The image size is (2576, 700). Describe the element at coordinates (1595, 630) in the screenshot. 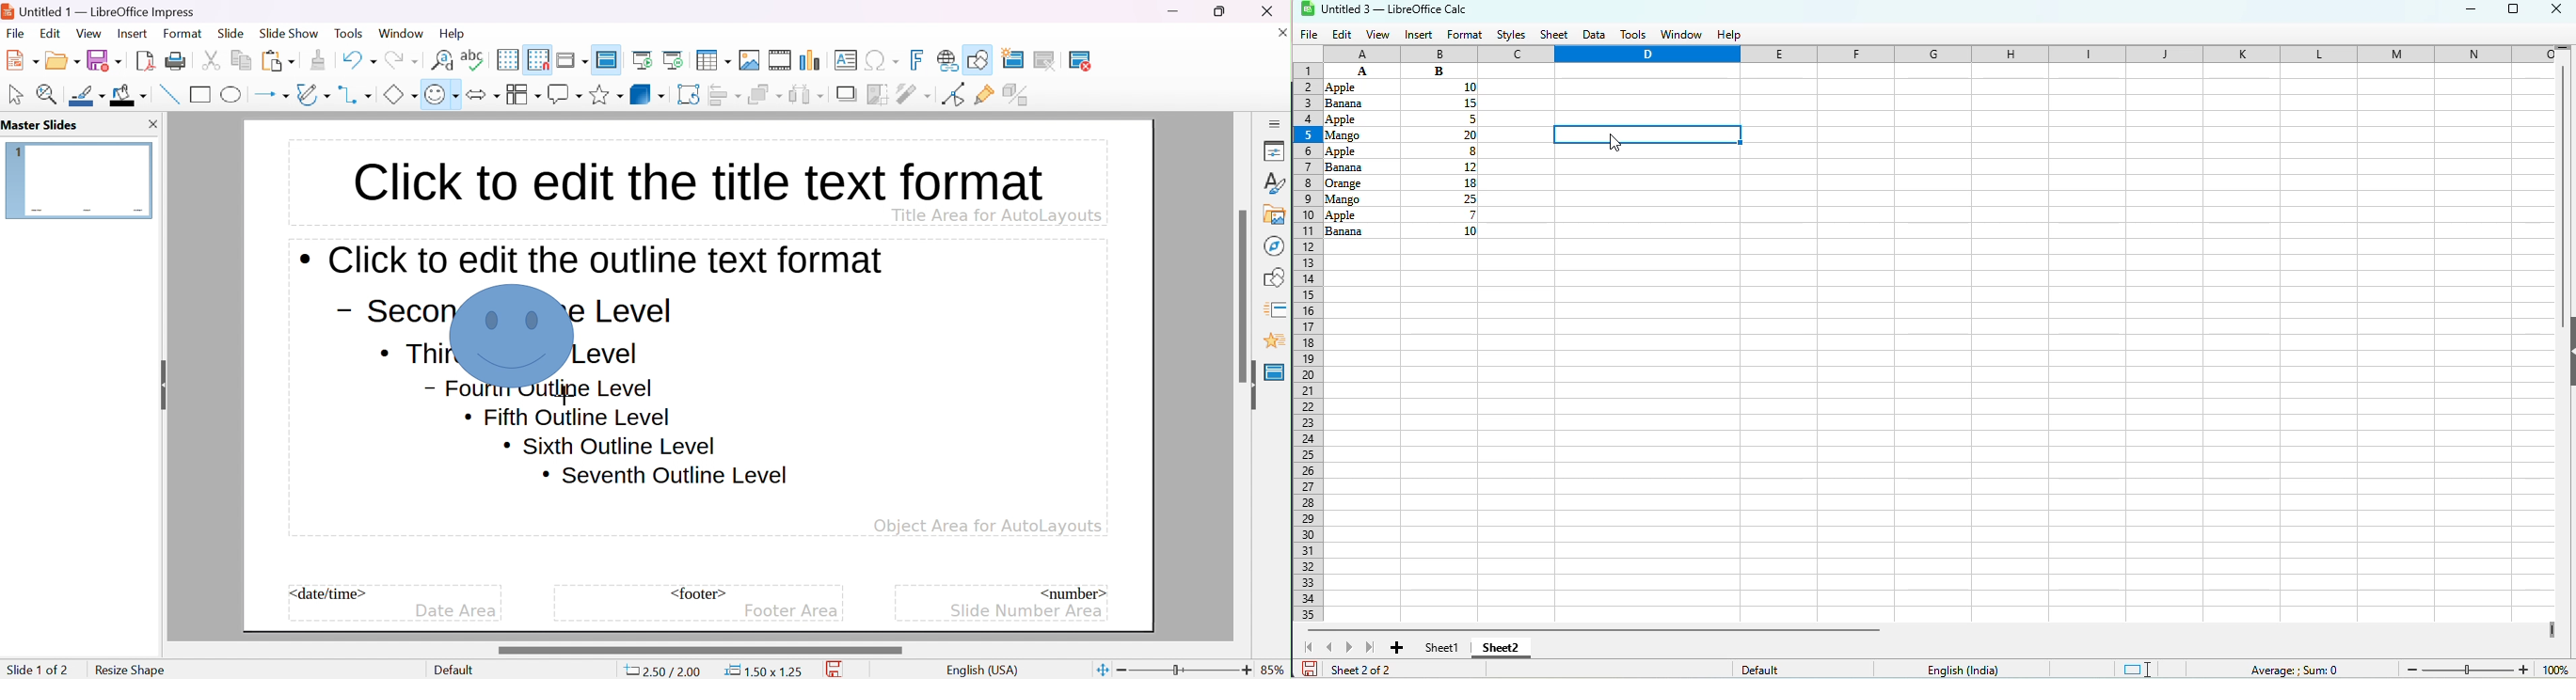

I see `horizontal scroll bar` at that location.